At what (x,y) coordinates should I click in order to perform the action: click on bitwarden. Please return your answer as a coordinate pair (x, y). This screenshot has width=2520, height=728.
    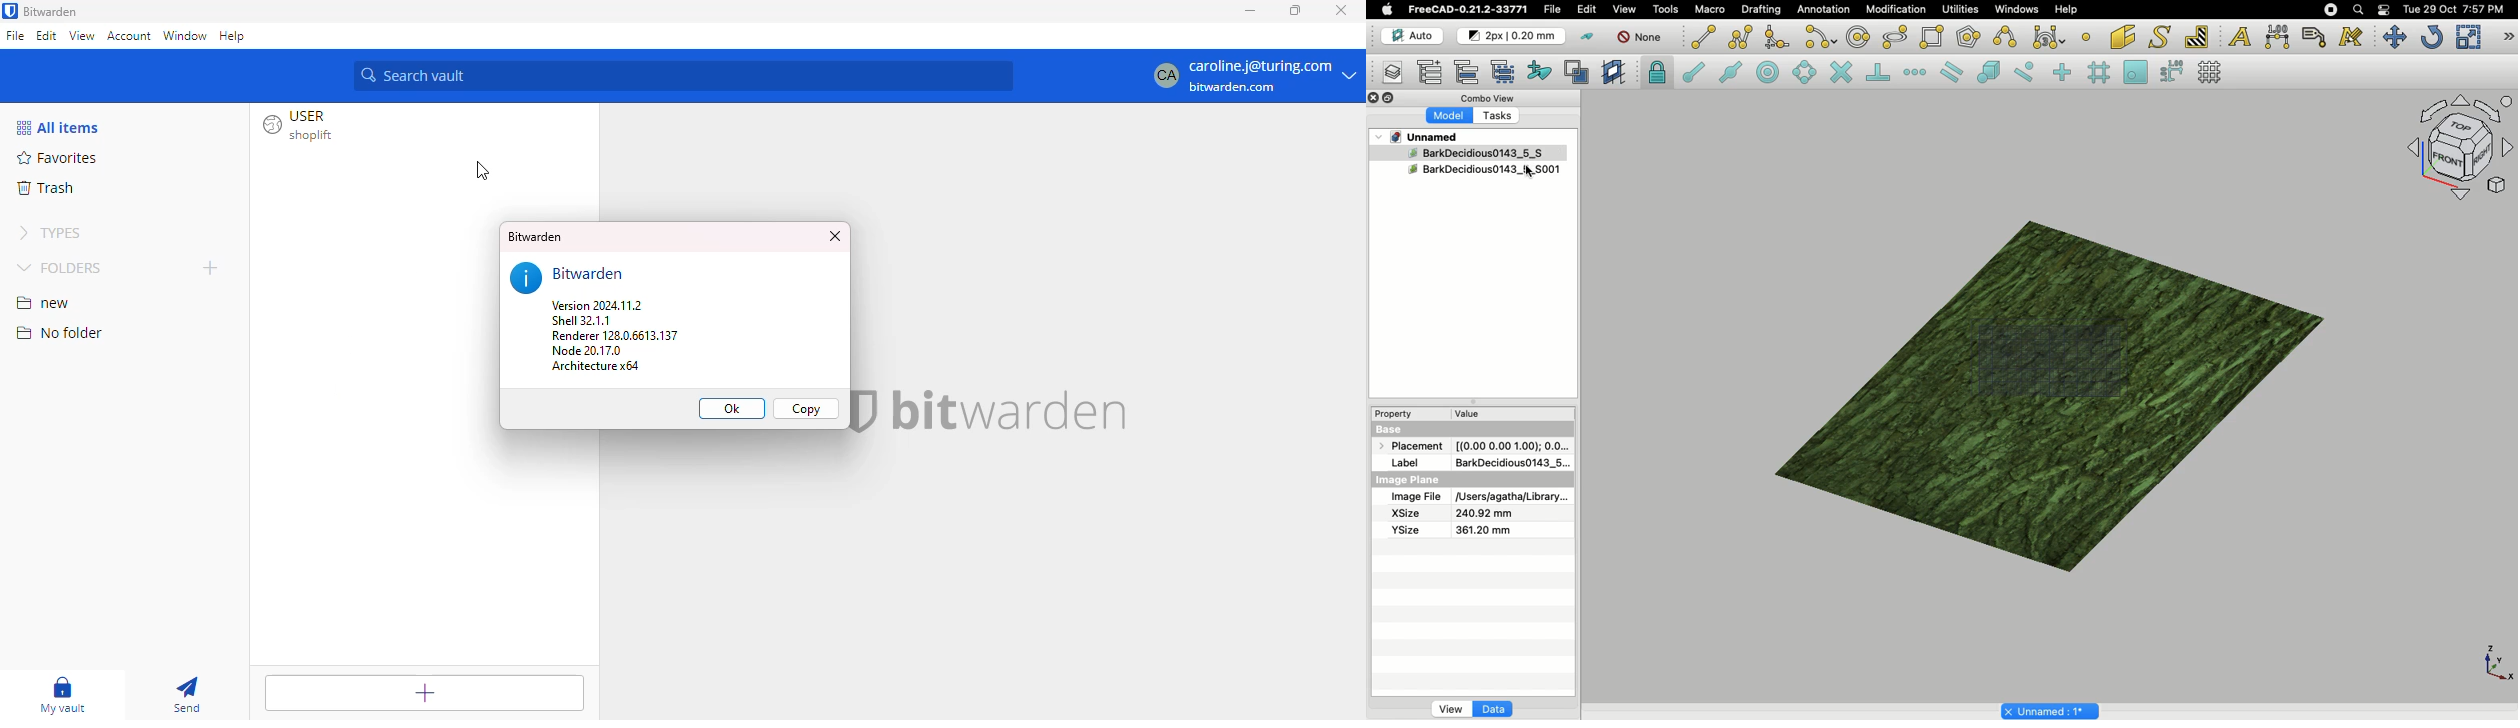
    Looking at the image, I should click on (52, 11).